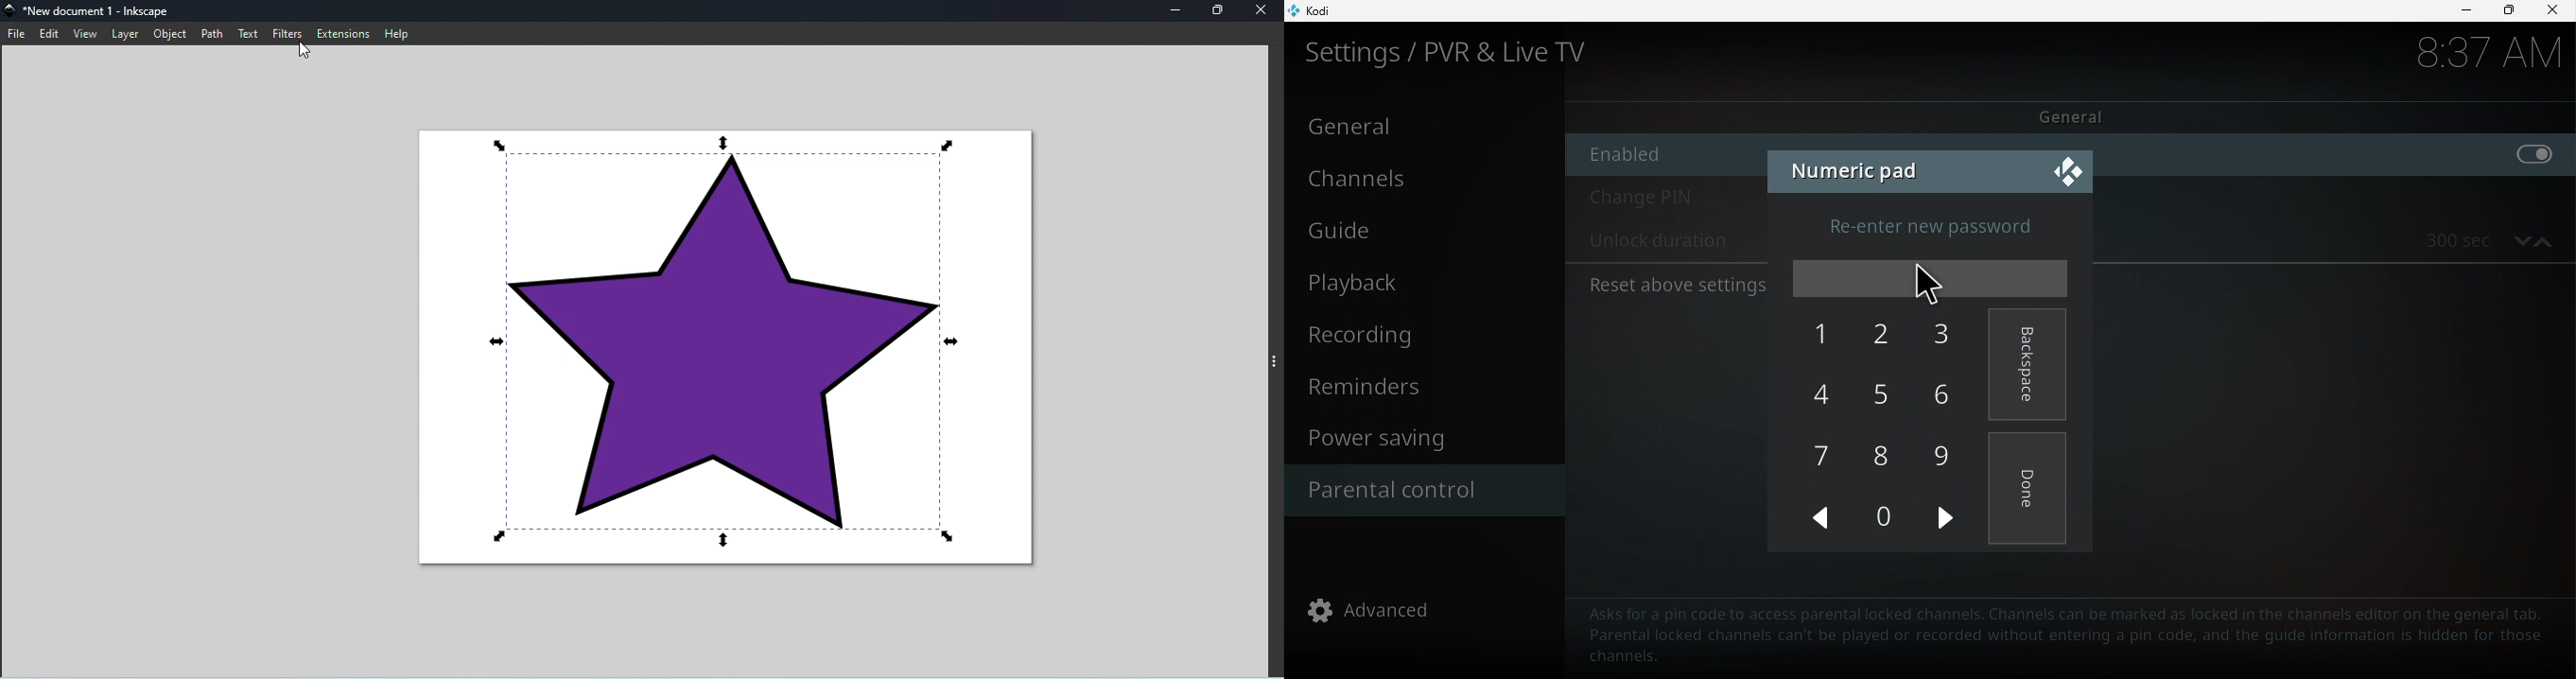 This screenshot has width=2576, height=700. What do you see at coordinates (1824, 335) in the screenshot?
I see `1` at bounding box center [1824, 335].